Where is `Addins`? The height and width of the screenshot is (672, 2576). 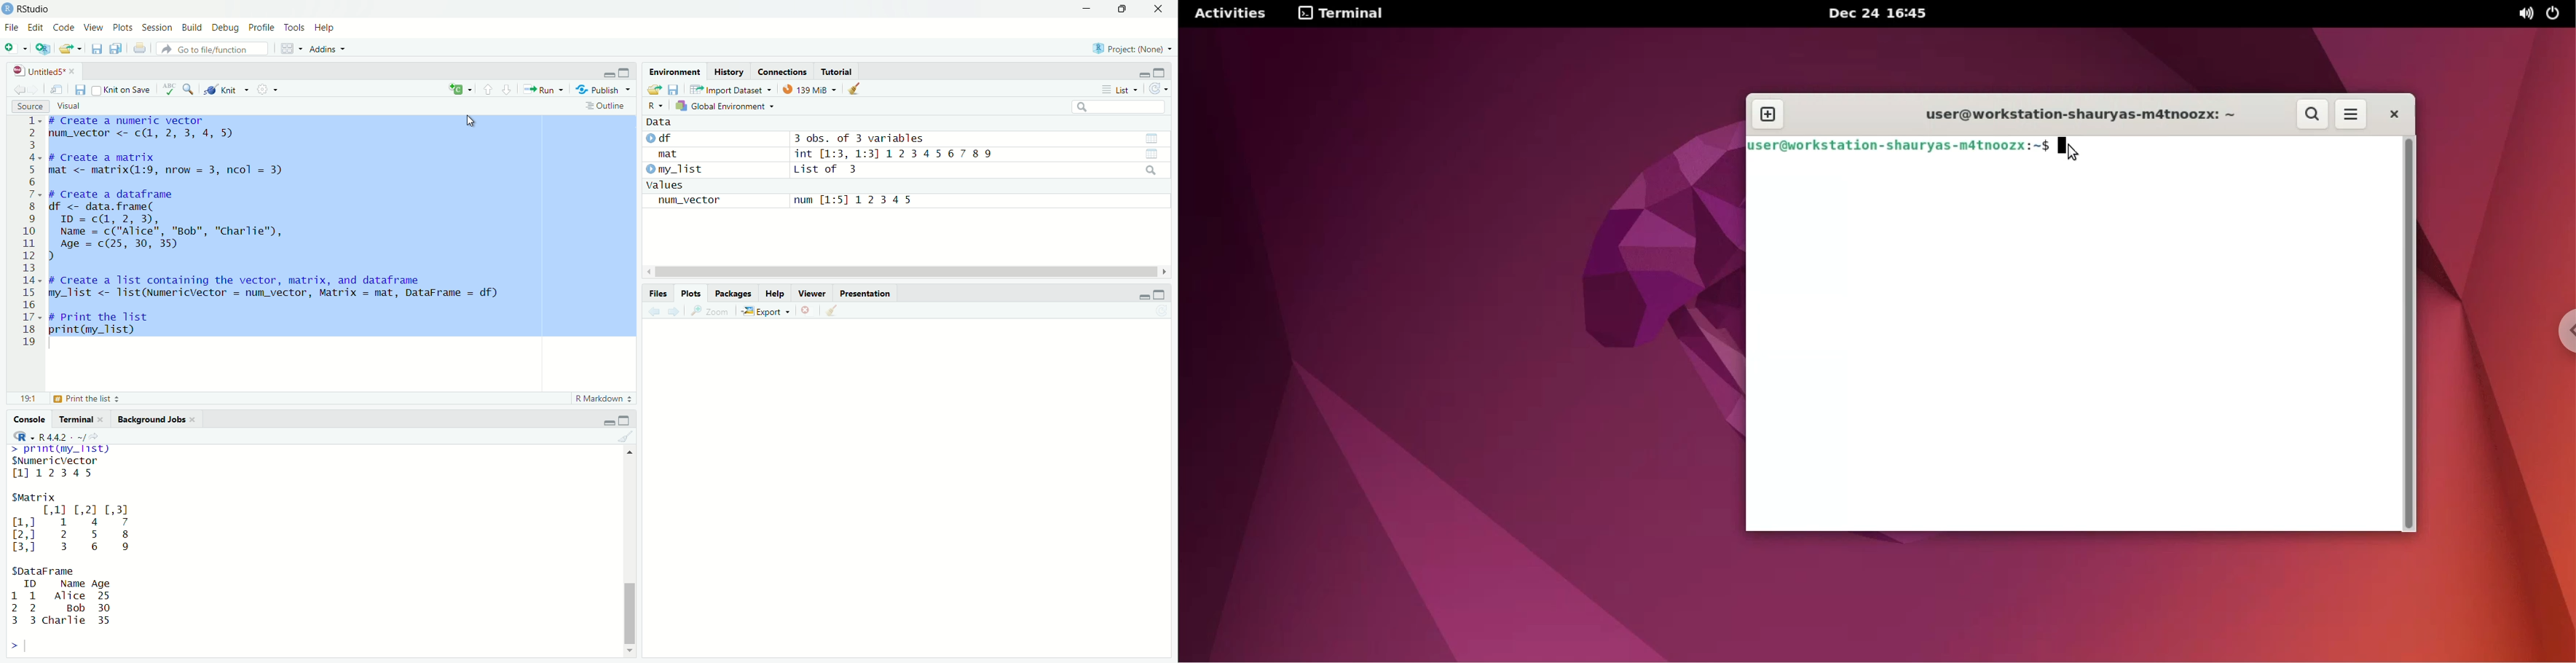 Addins is located at coordinates (328, 50).